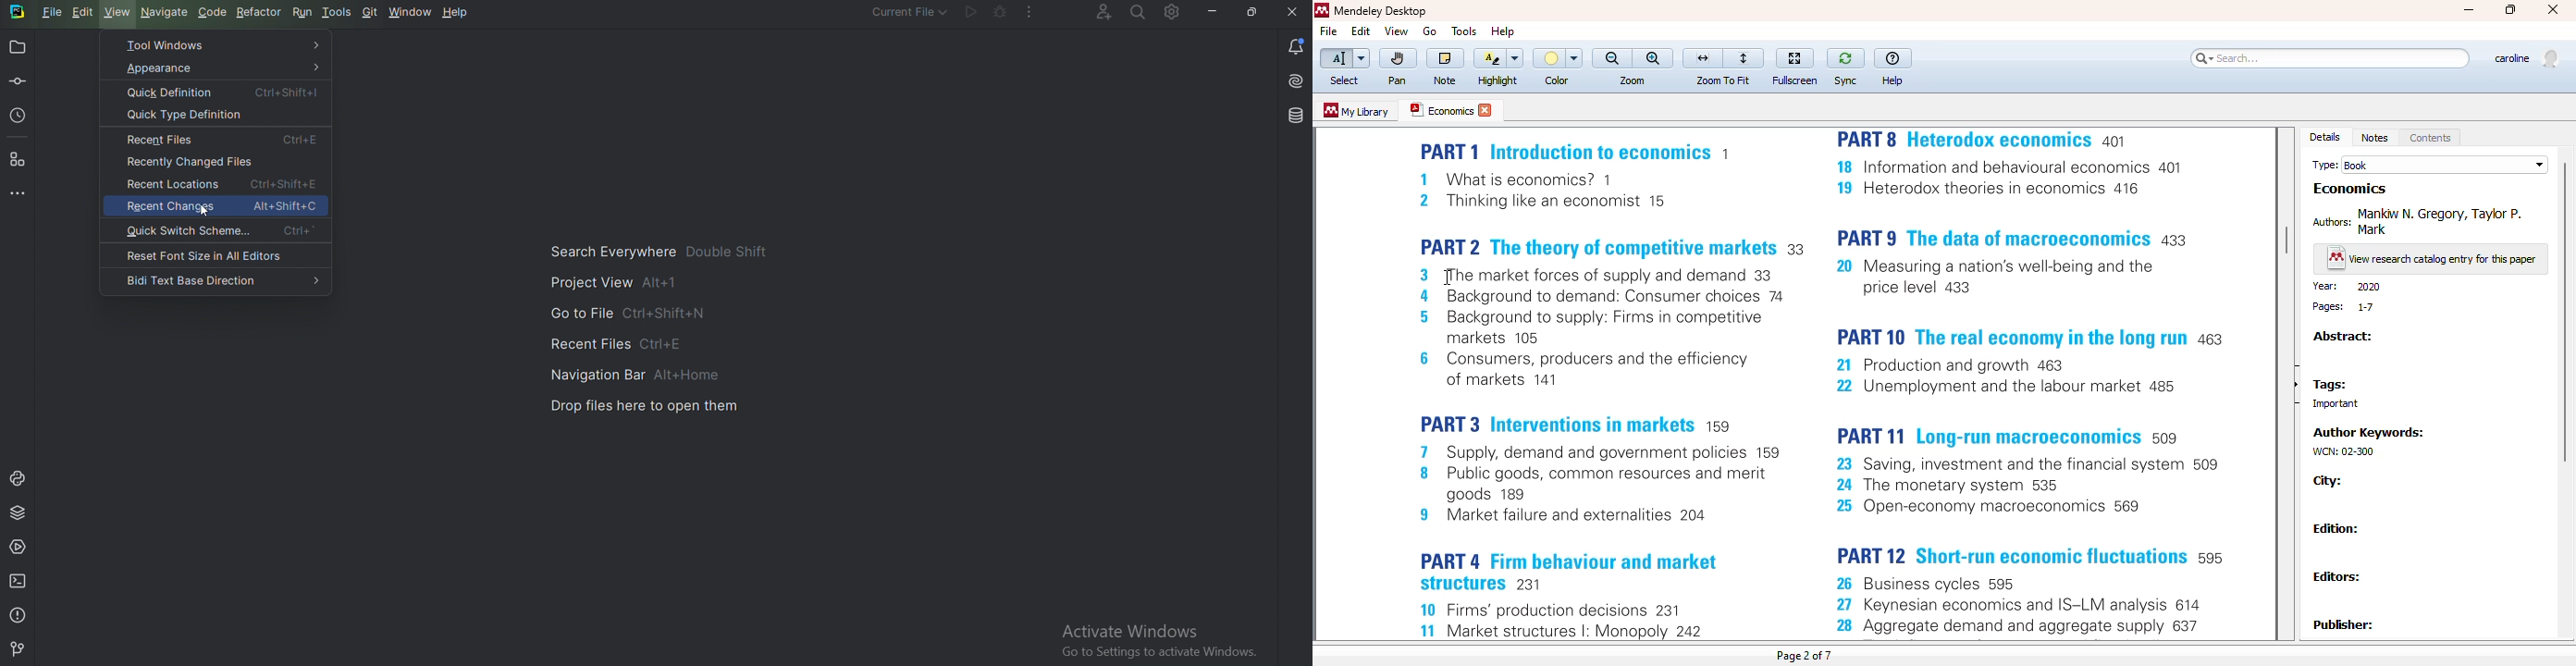  What do you see at coordinates (1559, 81) in the screenshot?
I see `Color` at bounding box center [1559, 81].